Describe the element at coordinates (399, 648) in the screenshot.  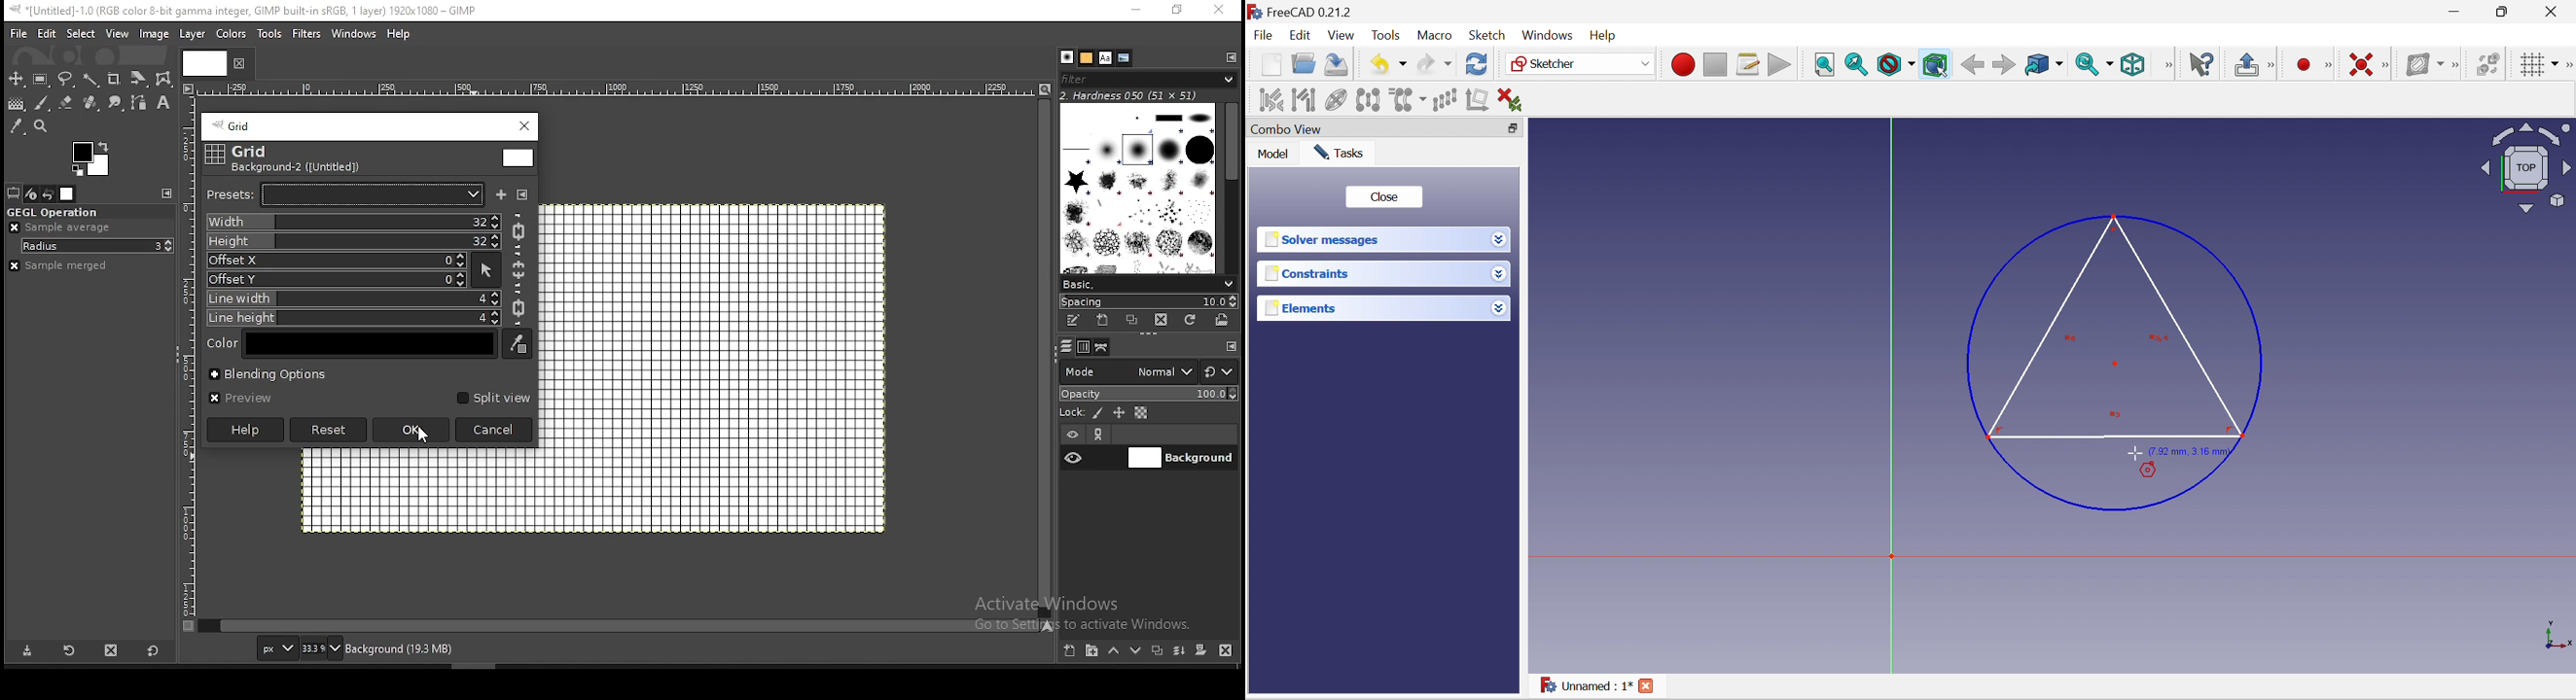
I see `background (19.3mb)` at that location.